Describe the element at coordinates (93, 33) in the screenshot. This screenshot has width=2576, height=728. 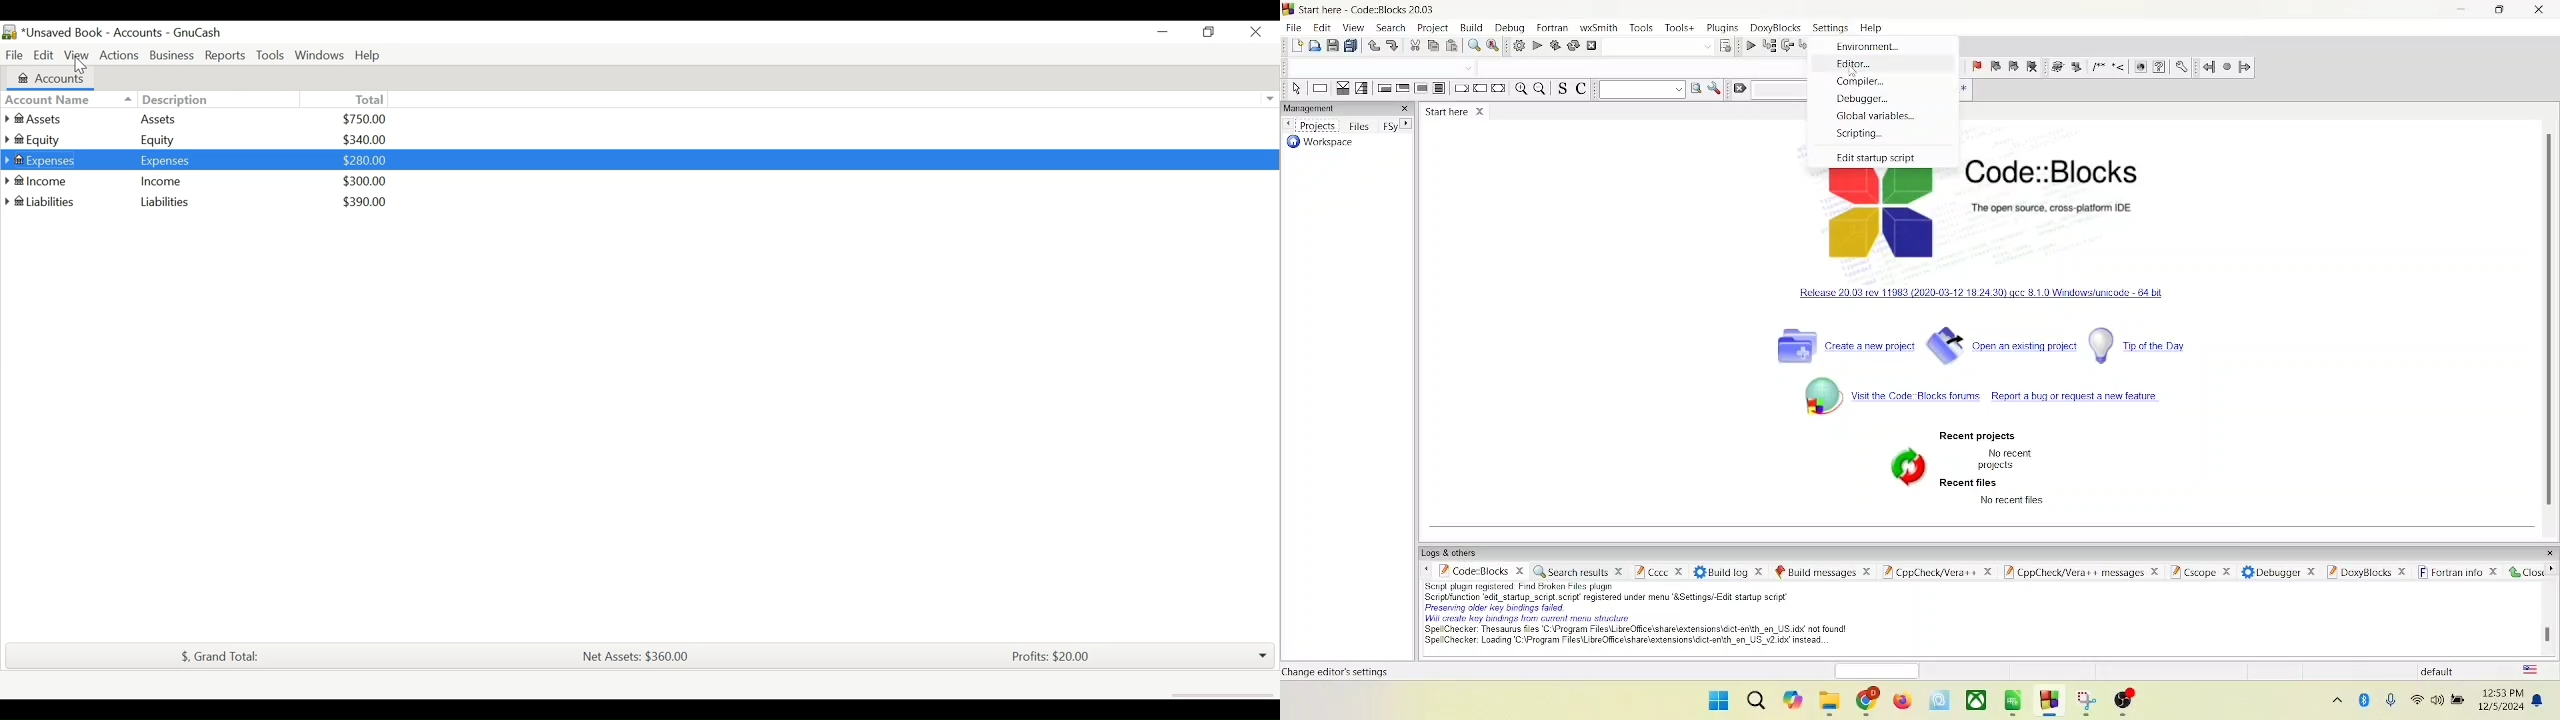
I see `Account book name` at that location.